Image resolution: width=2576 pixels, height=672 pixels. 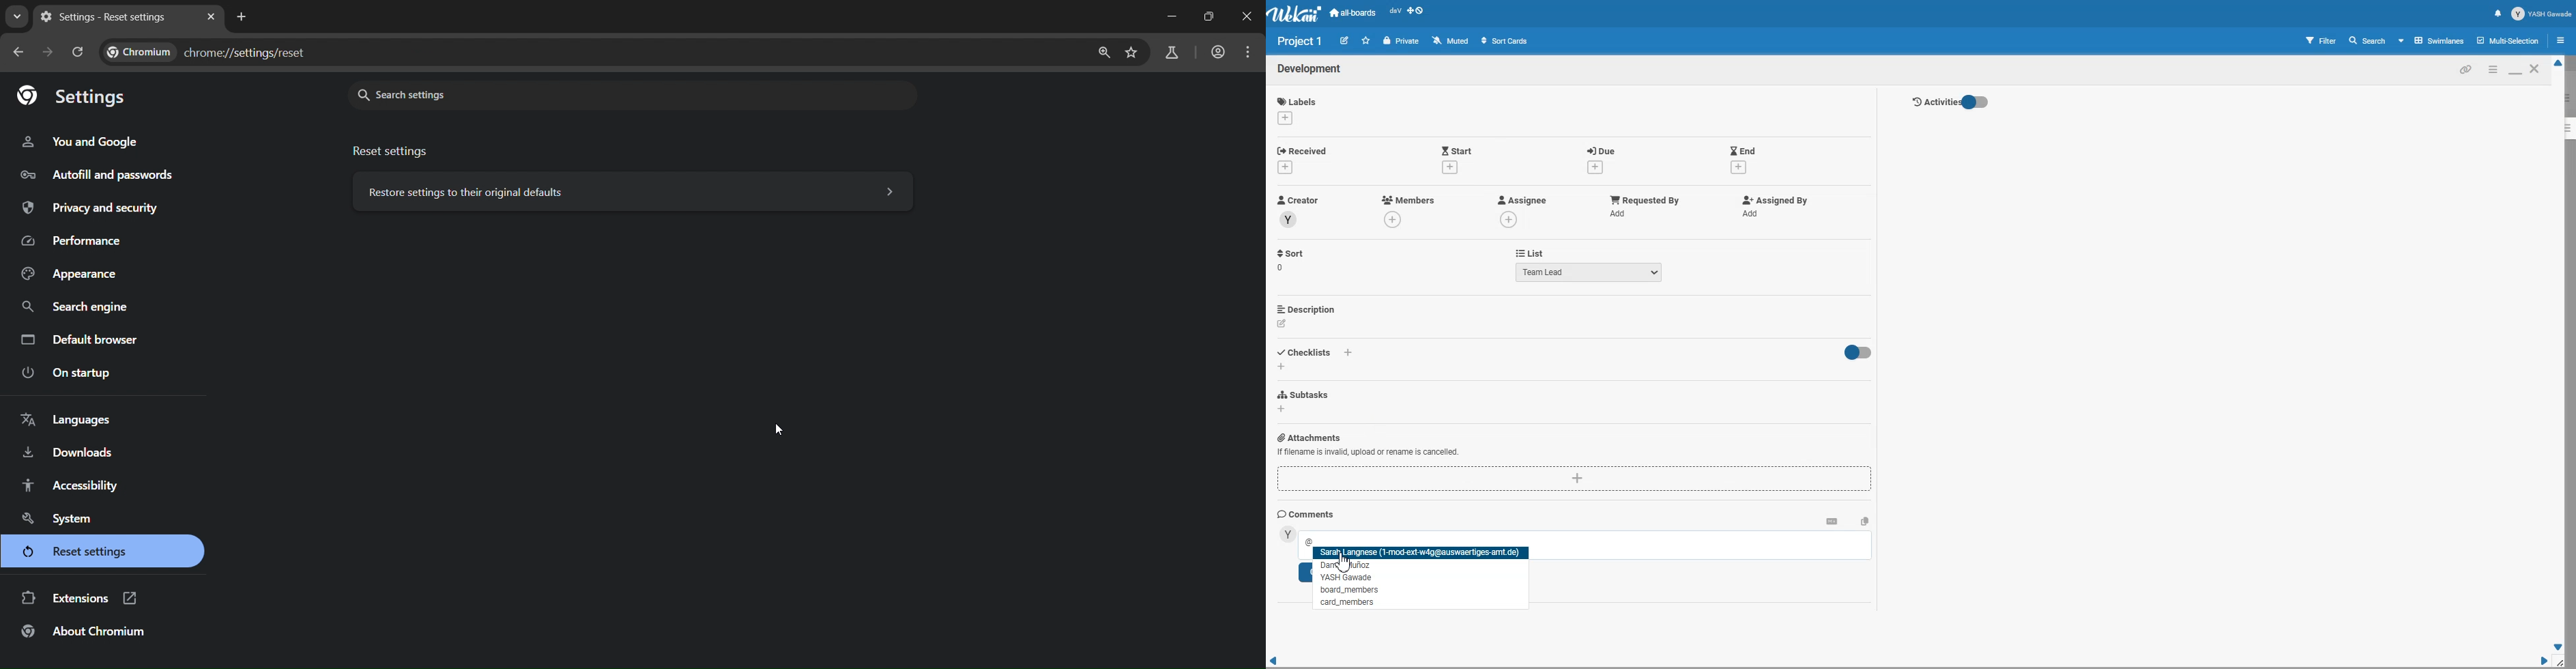 What do you see at coordinates (71, 451) in the screenshot?
I see `downloads` at bounding box center [71, 451].